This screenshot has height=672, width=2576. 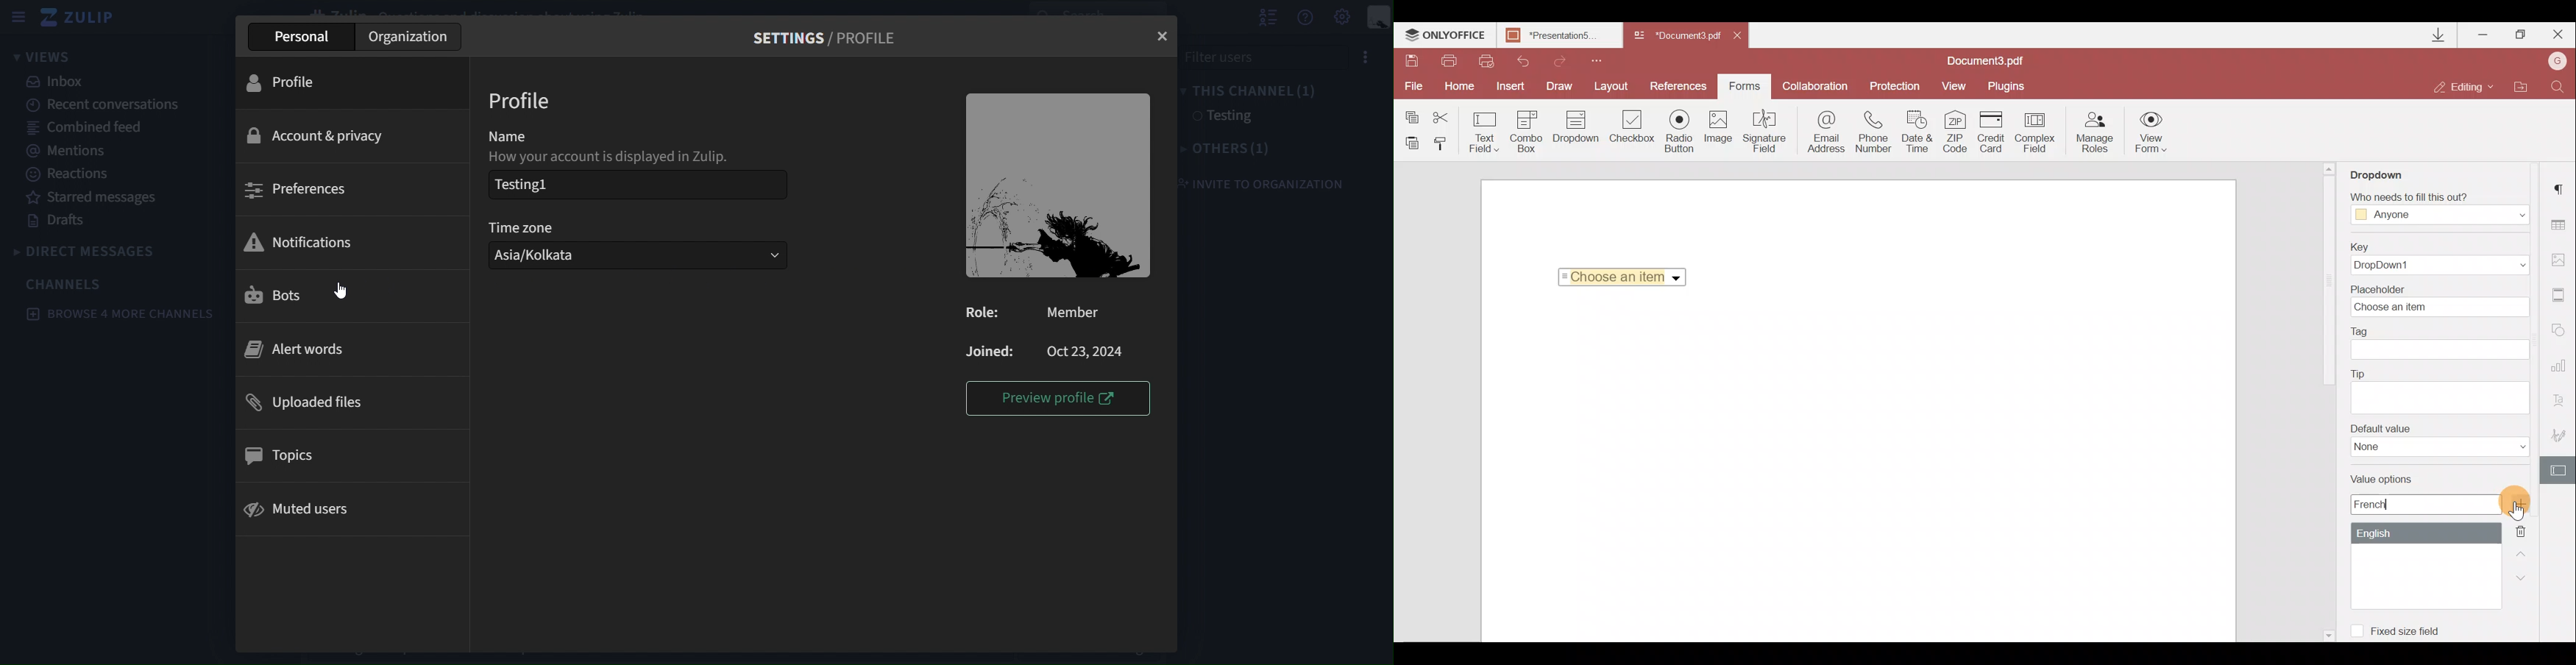 What do you see at coordinates (1518, 59) in the screenshot?
I see `Undo` at bounding box center [1518, 59].